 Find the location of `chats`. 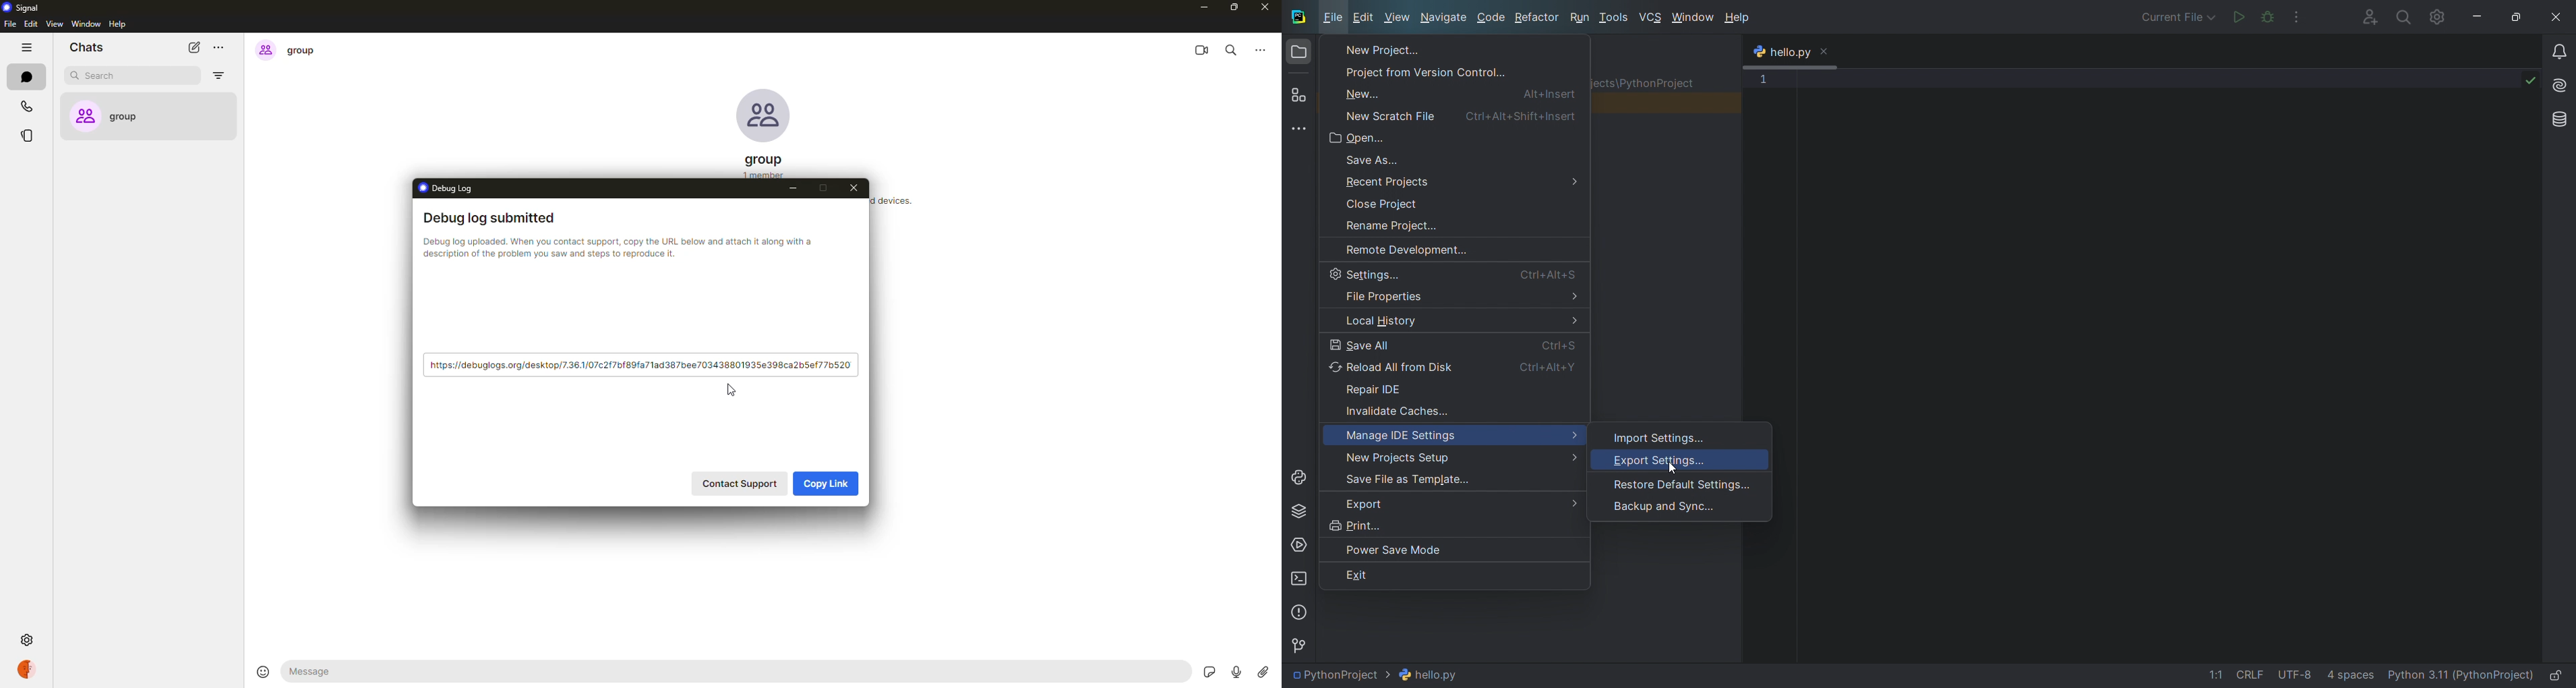

chats is located at coordinates (25, 76).